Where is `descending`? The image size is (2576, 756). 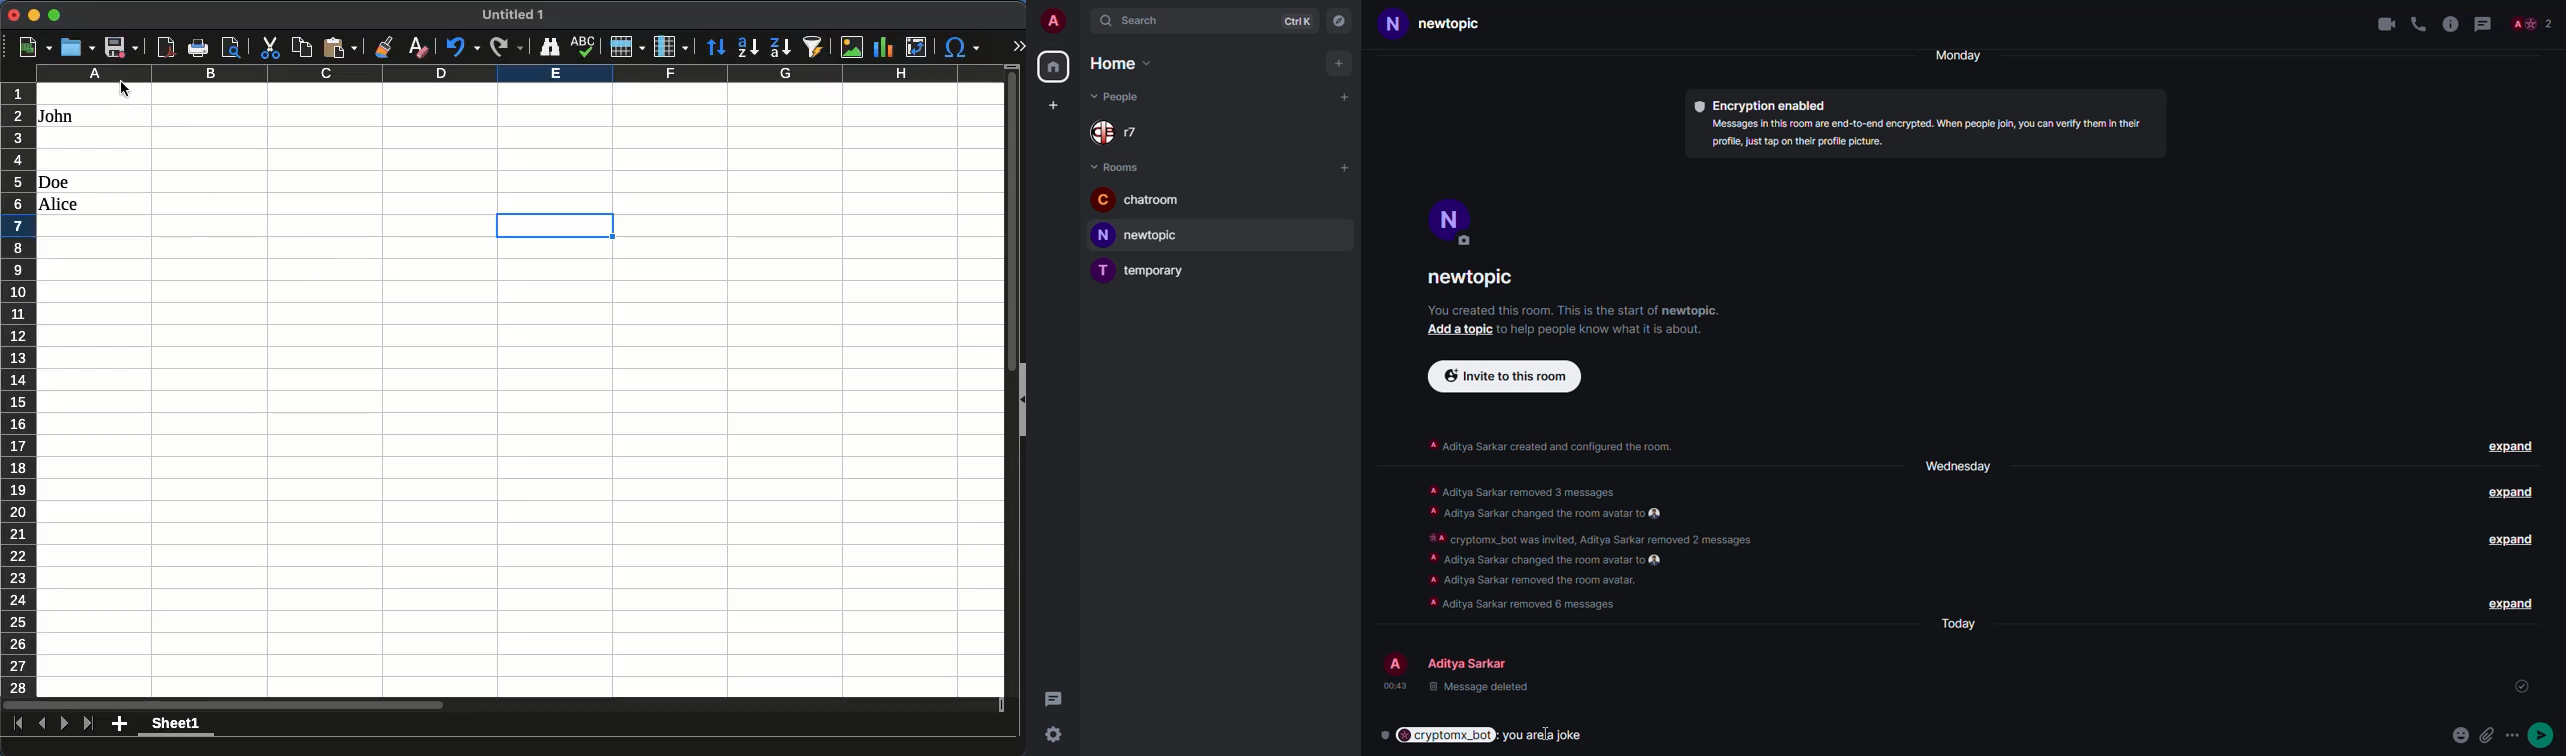
descending is located at coordinates (781, 48).